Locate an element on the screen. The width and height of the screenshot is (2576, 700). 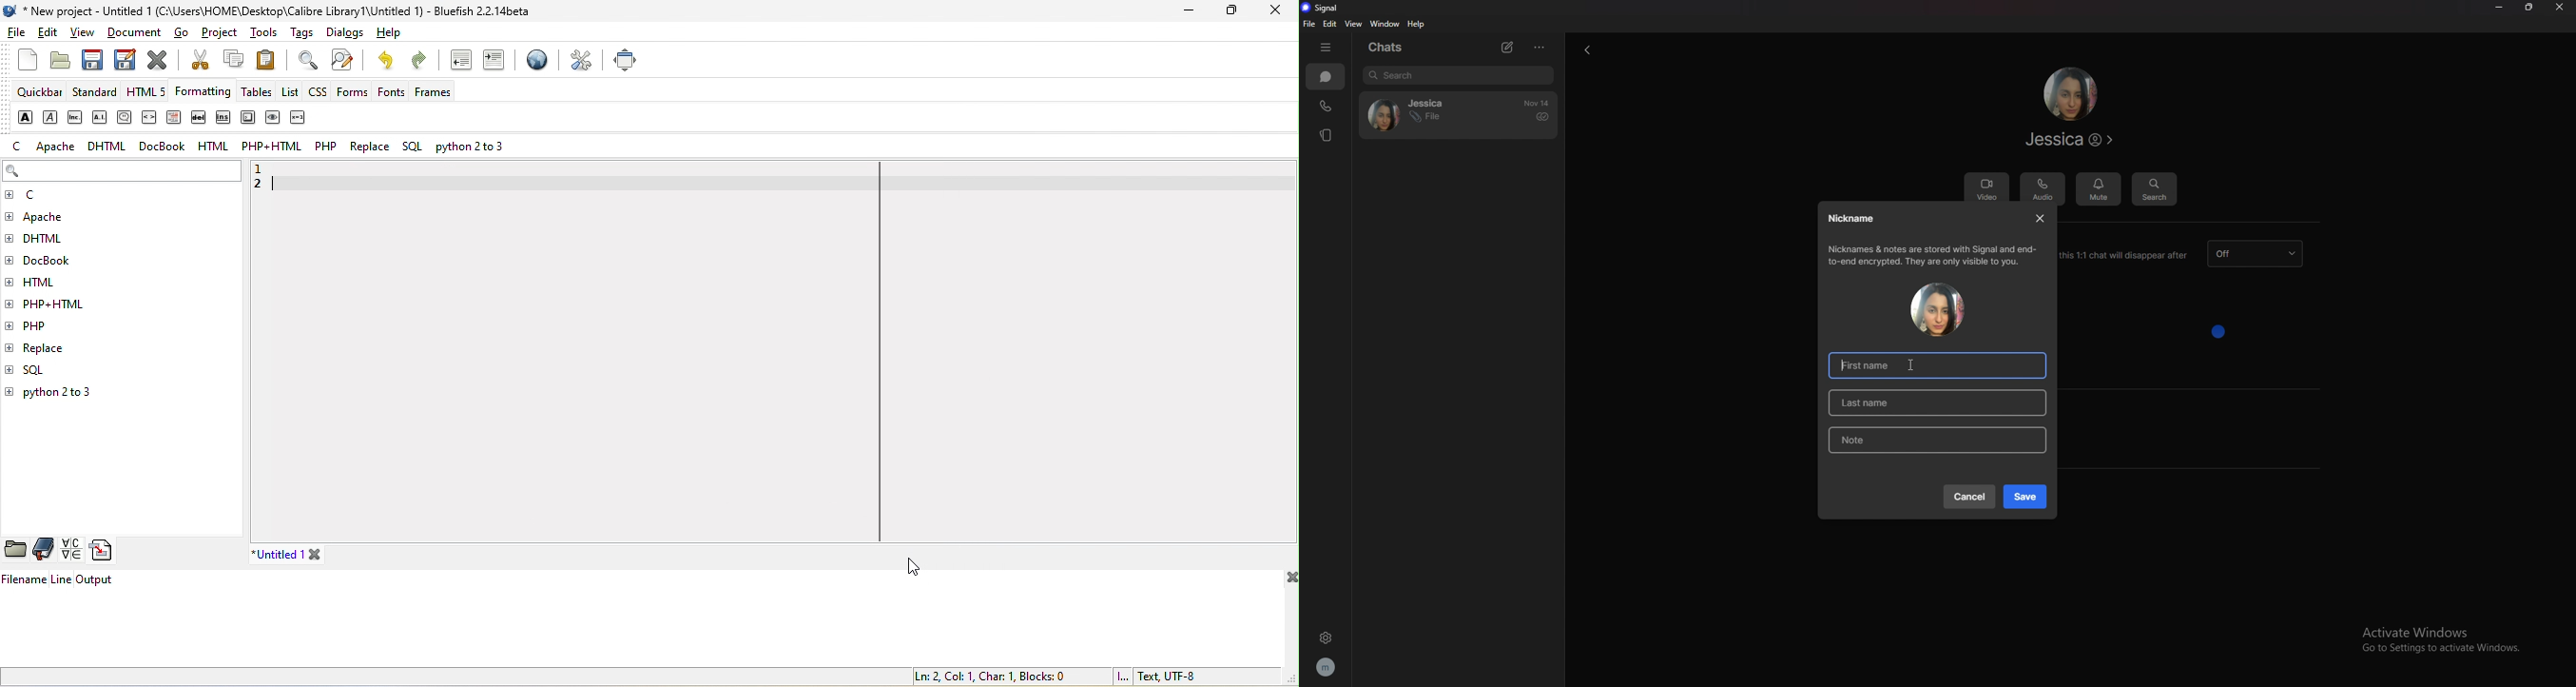
last name is located at coordinates (1942, 402).